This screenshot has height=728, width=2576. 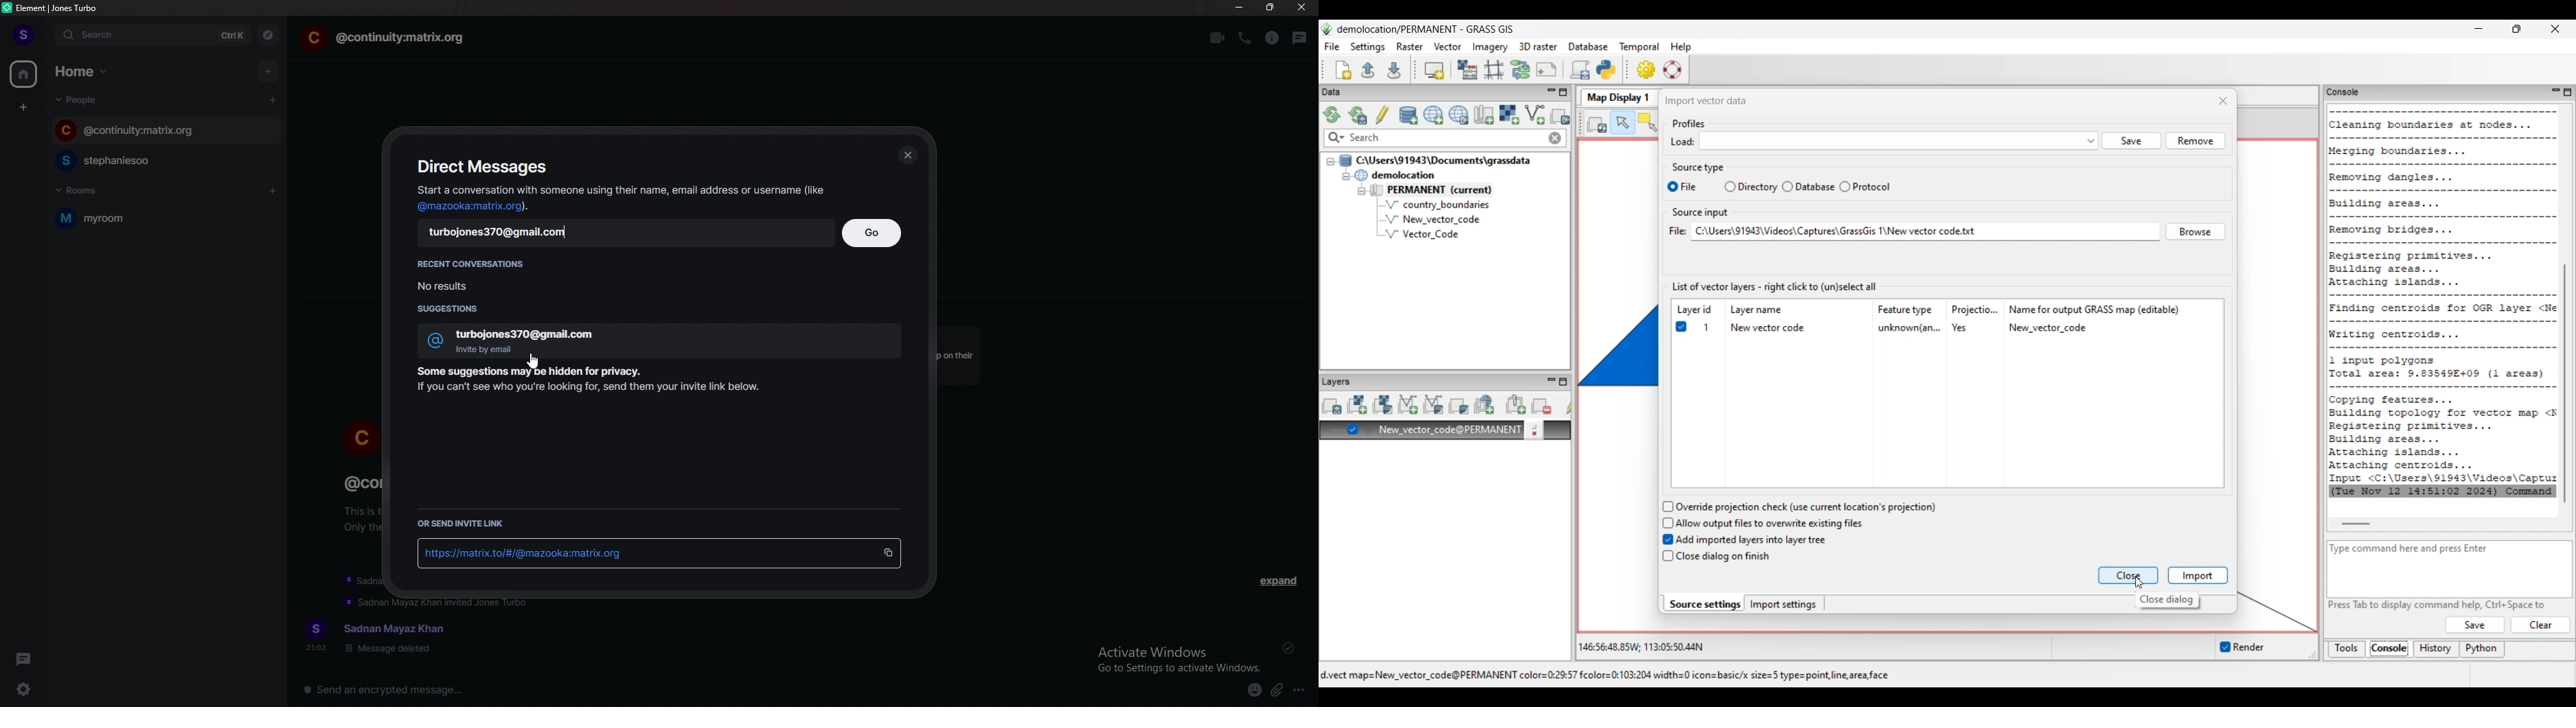 What do you see at coordinates (2541, 625) in the screenshot?
I see `Run` at bounding box center [2541, 625].